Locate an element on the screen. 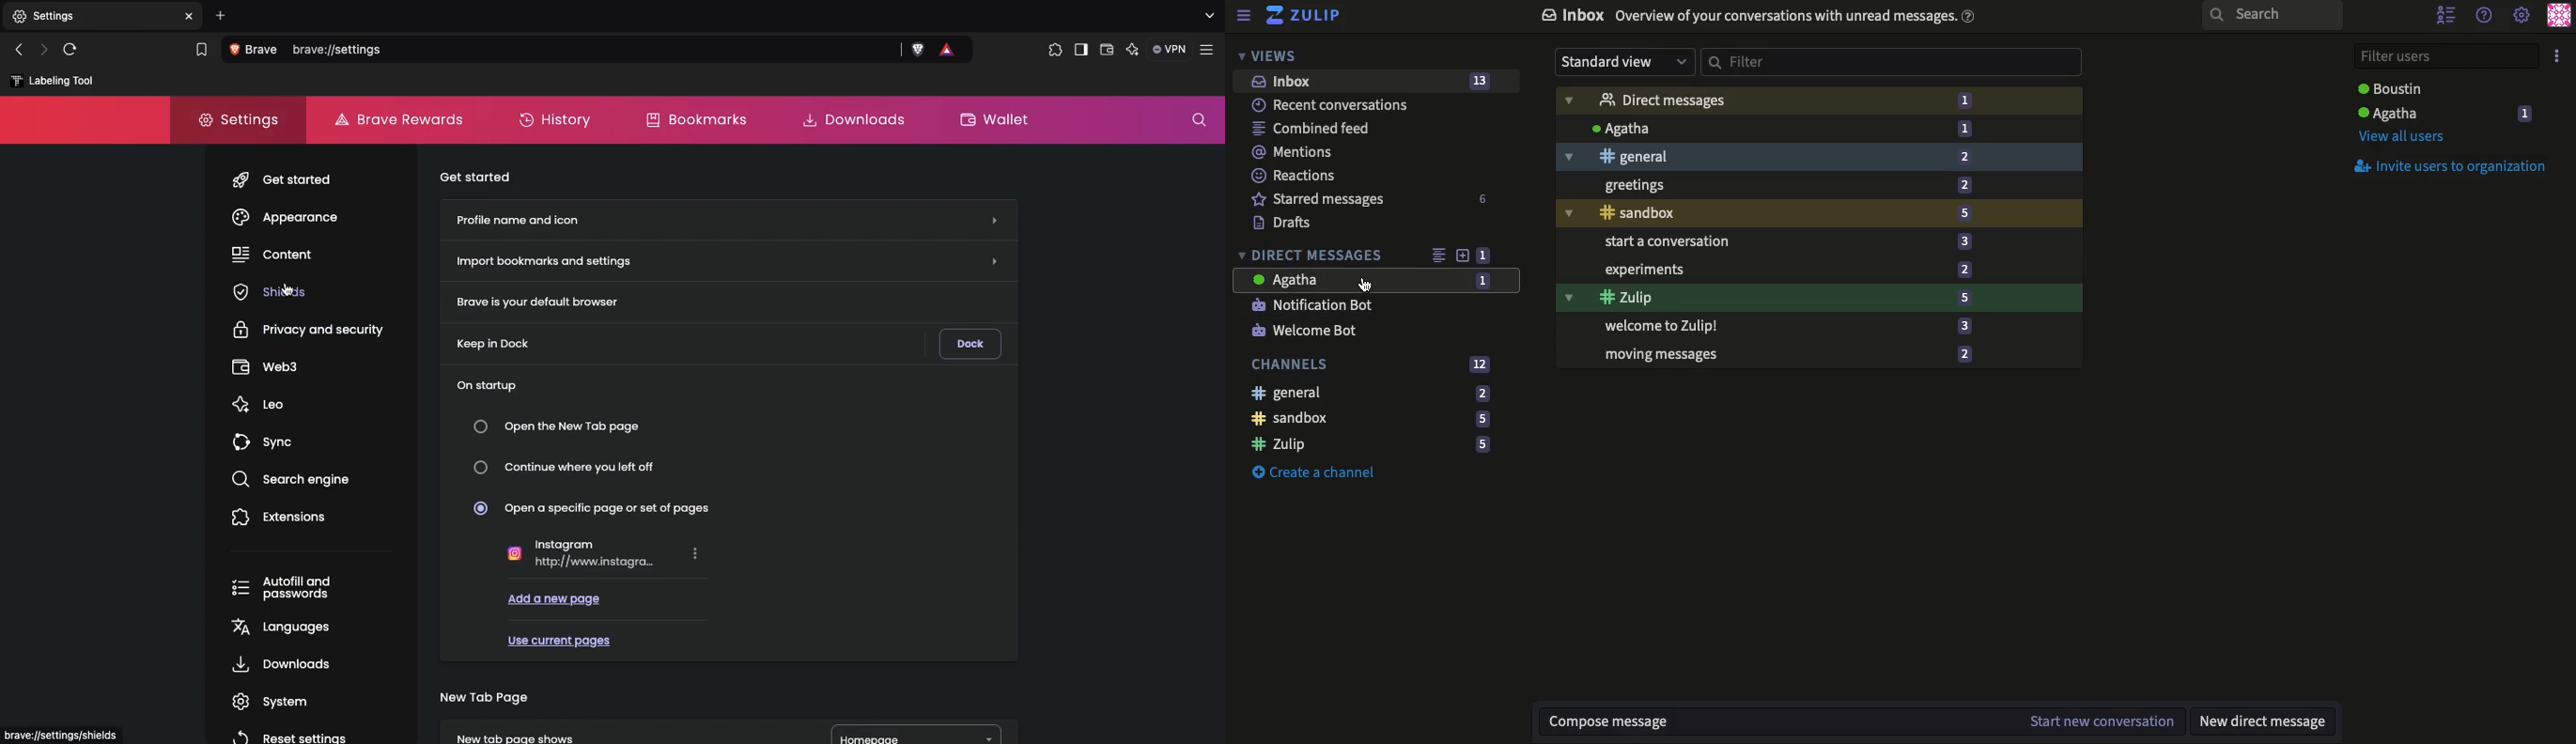 This screenshot has height=756, width=2576. User 2 is located at coordinates (2396, 88).